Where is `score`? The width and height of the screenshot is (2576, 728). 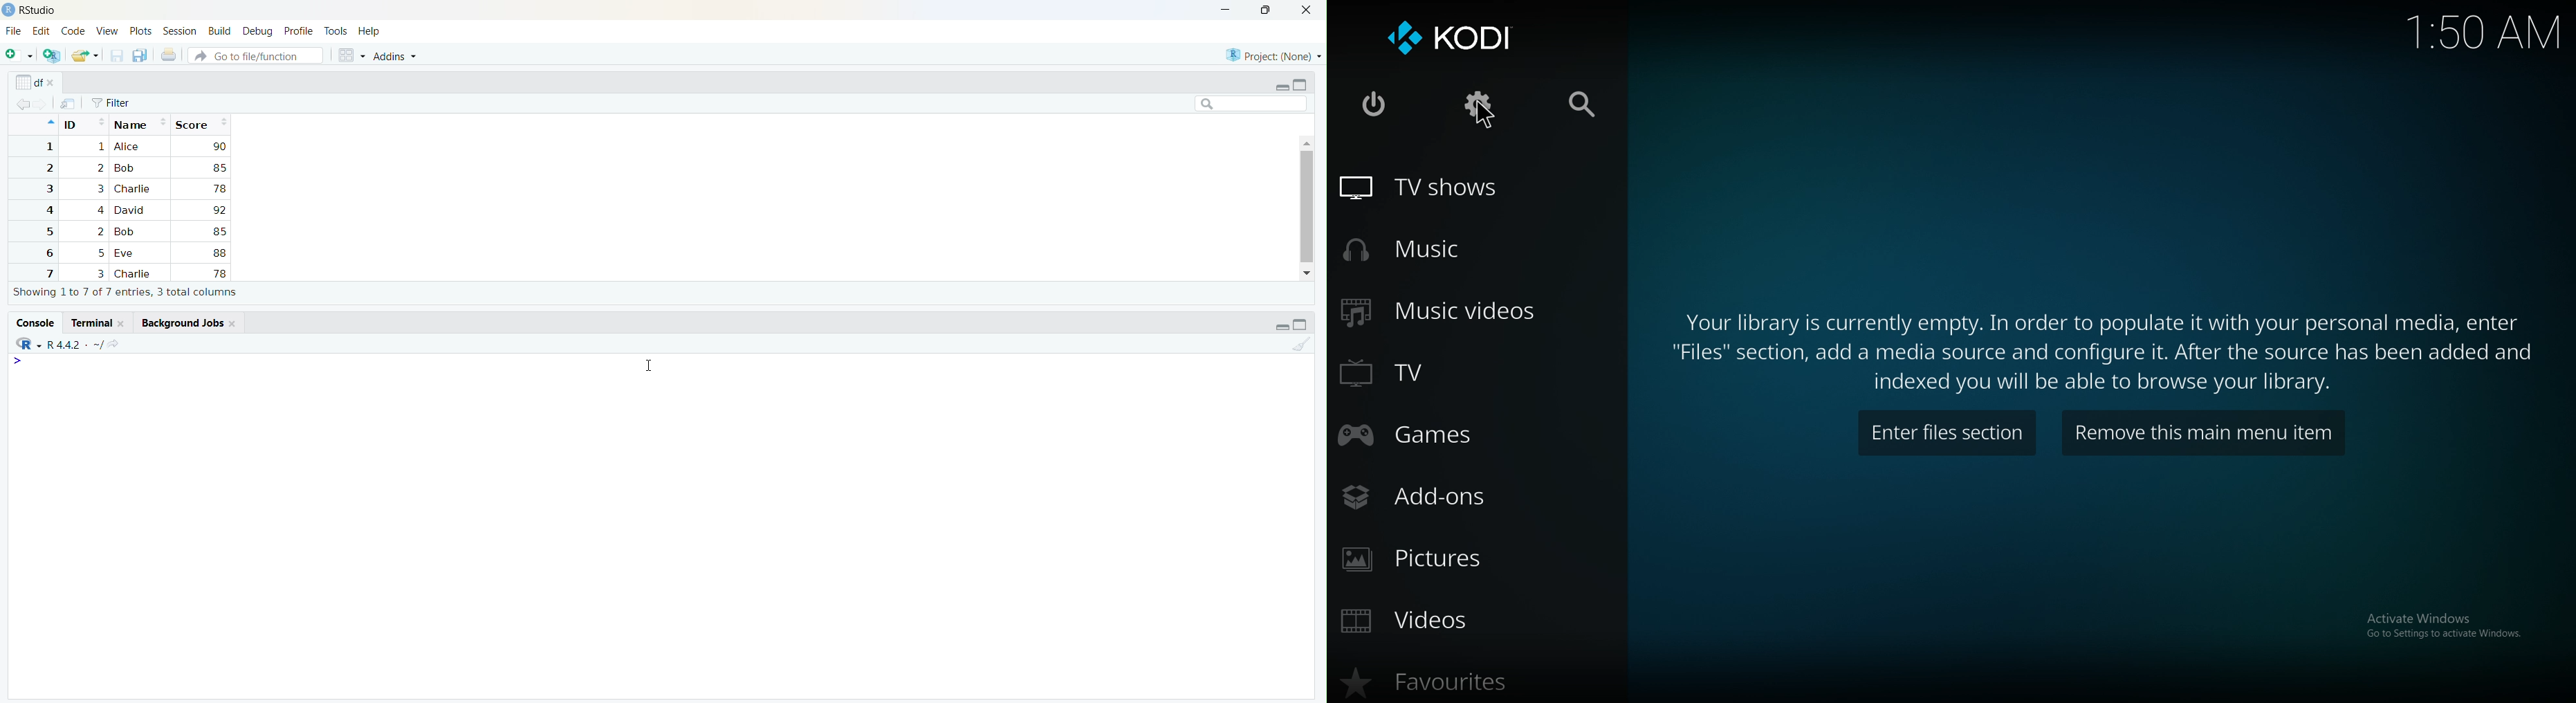
score is located at coordinates (201, 124).